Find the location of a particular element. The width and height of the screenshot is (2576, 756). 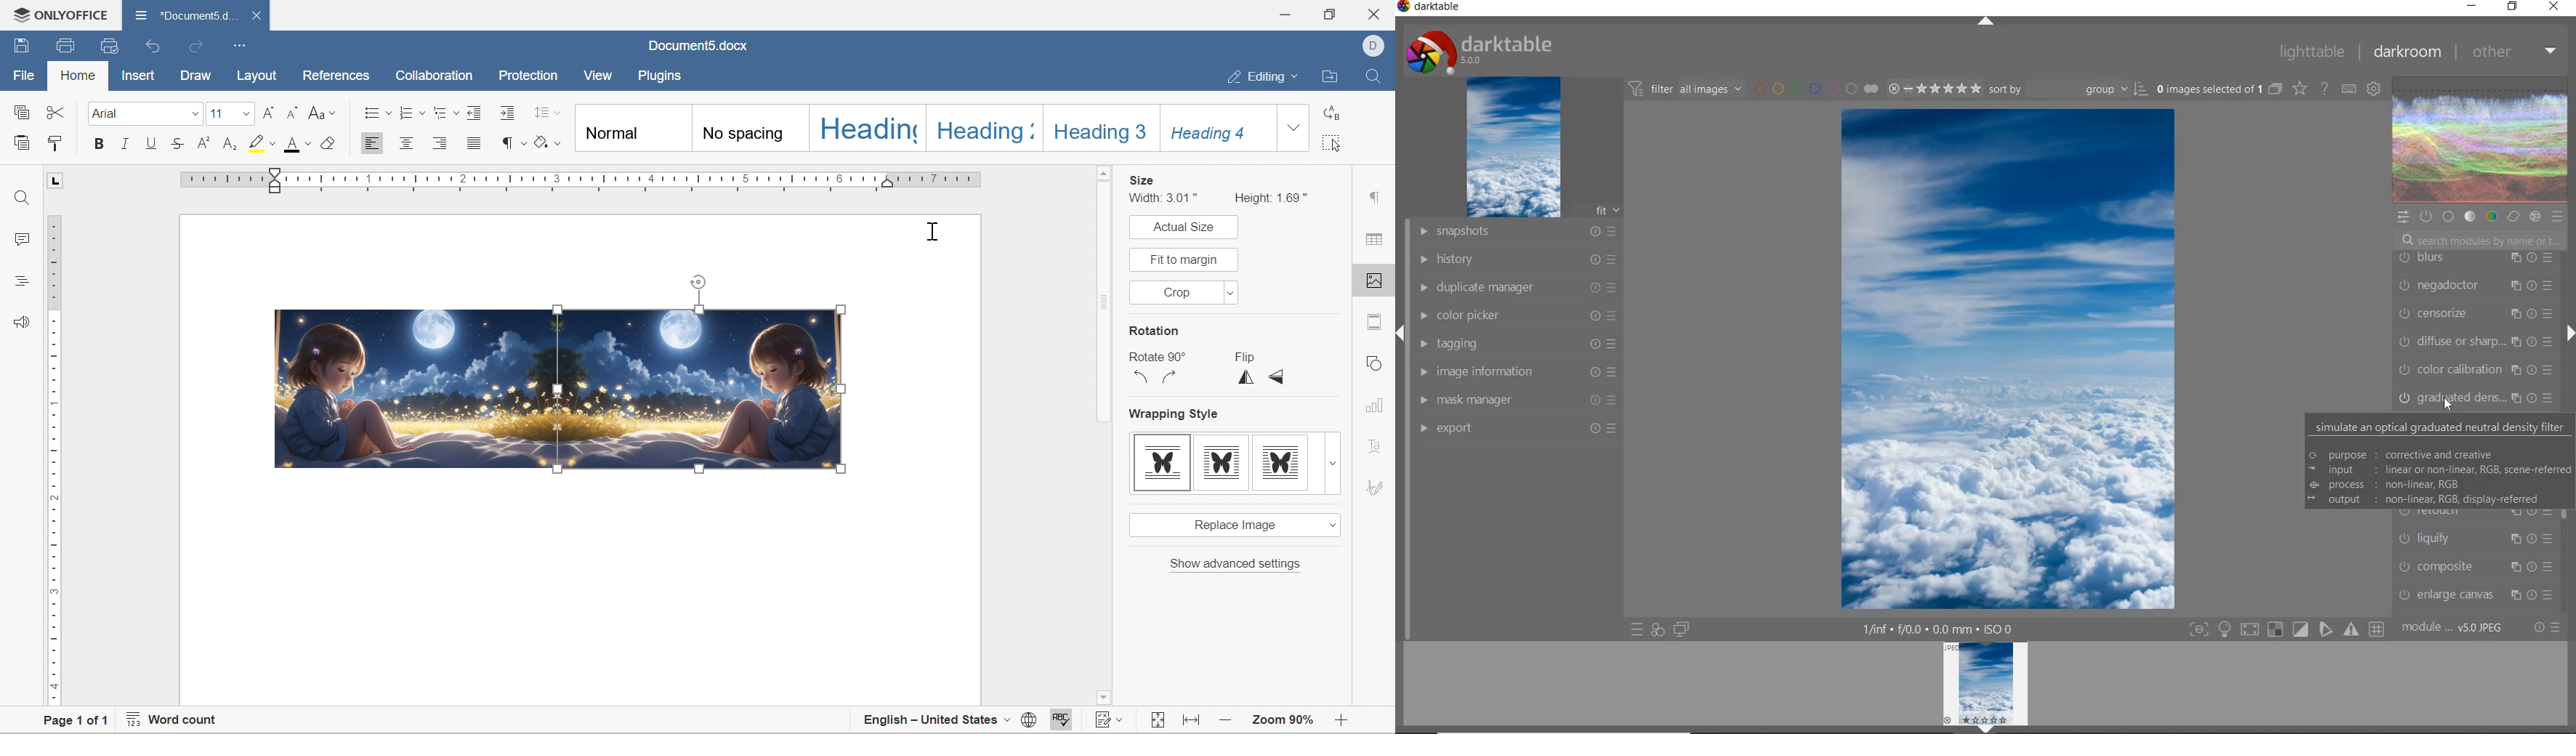

feedback and support is located at coordinates (24, 322).